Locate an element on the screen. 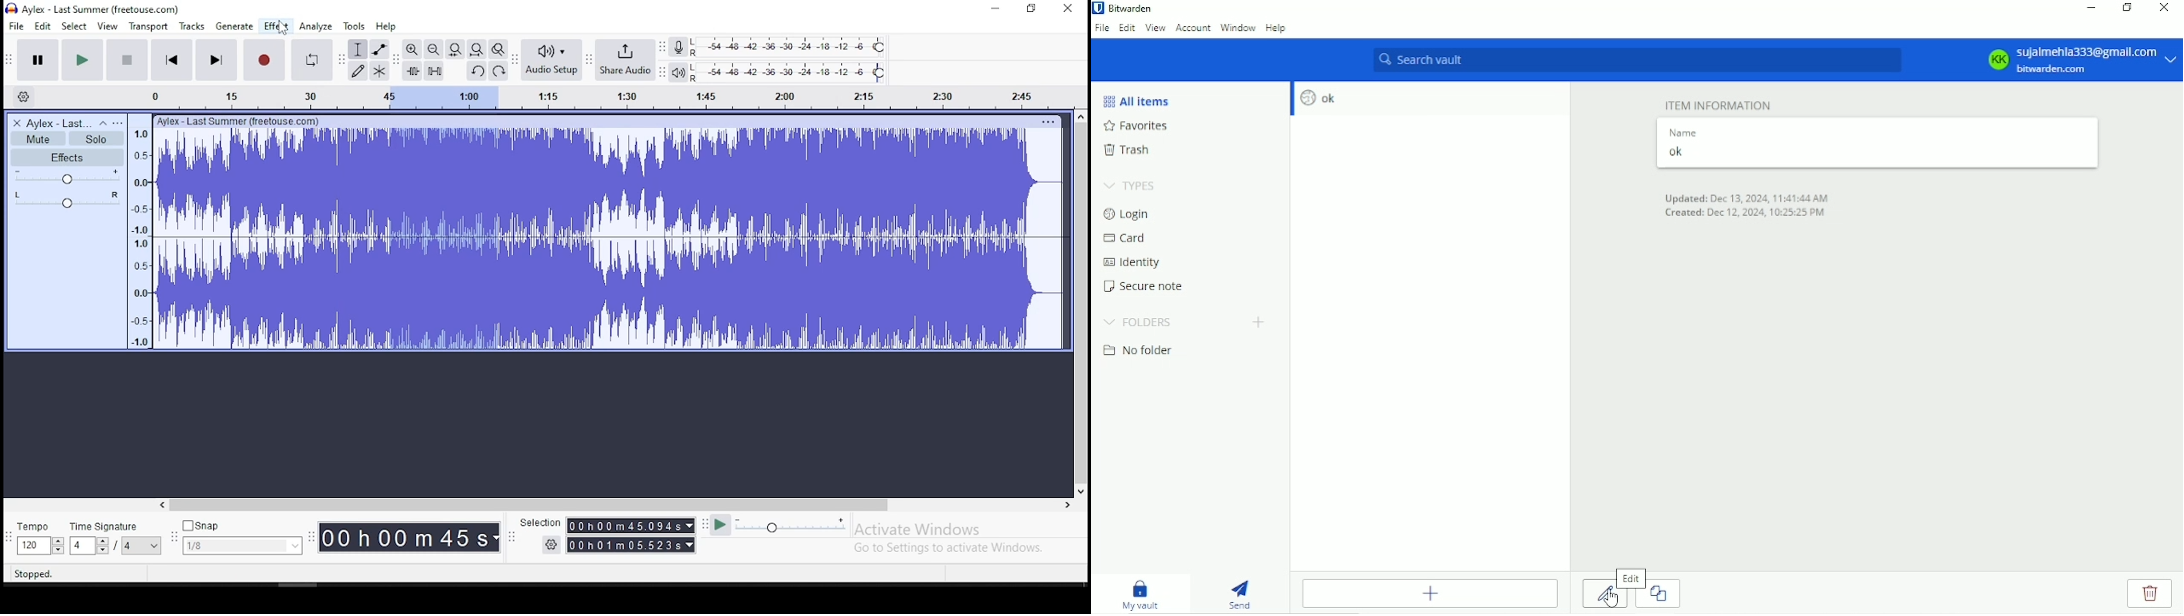 The height and width of the screenshot is (616, 2184). 00h00m55989s is located at coordinates (632, 546).